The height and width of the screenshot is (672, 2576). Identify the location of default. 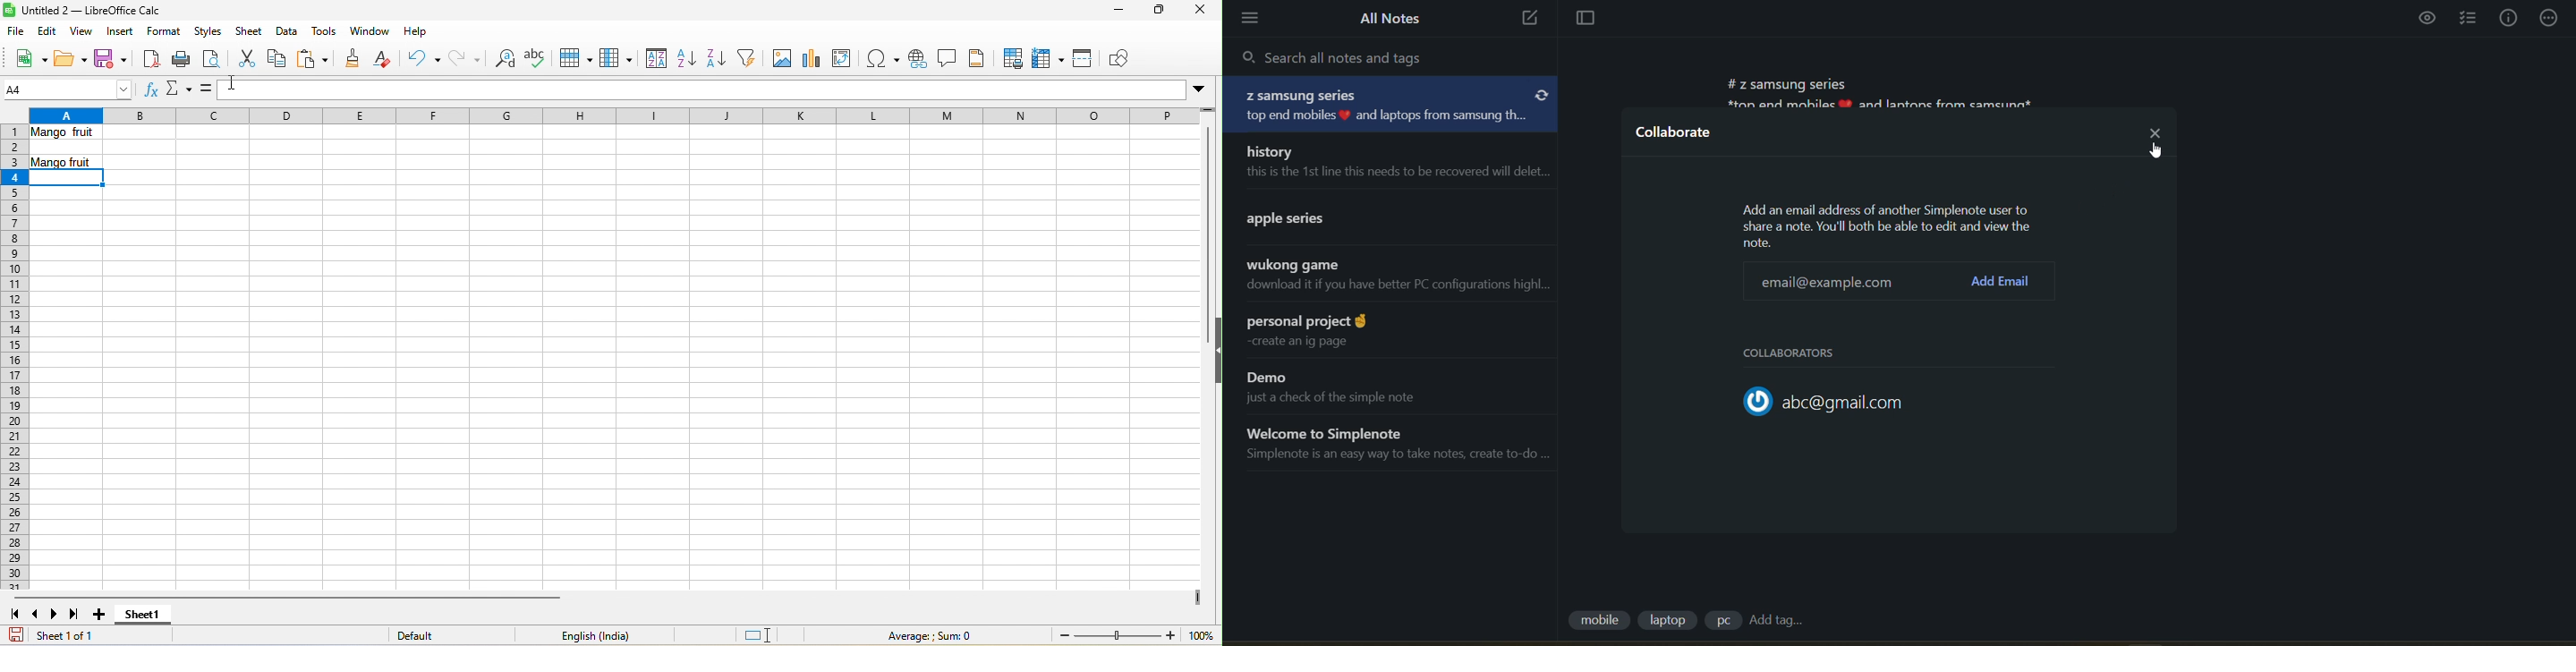
(434, 636).